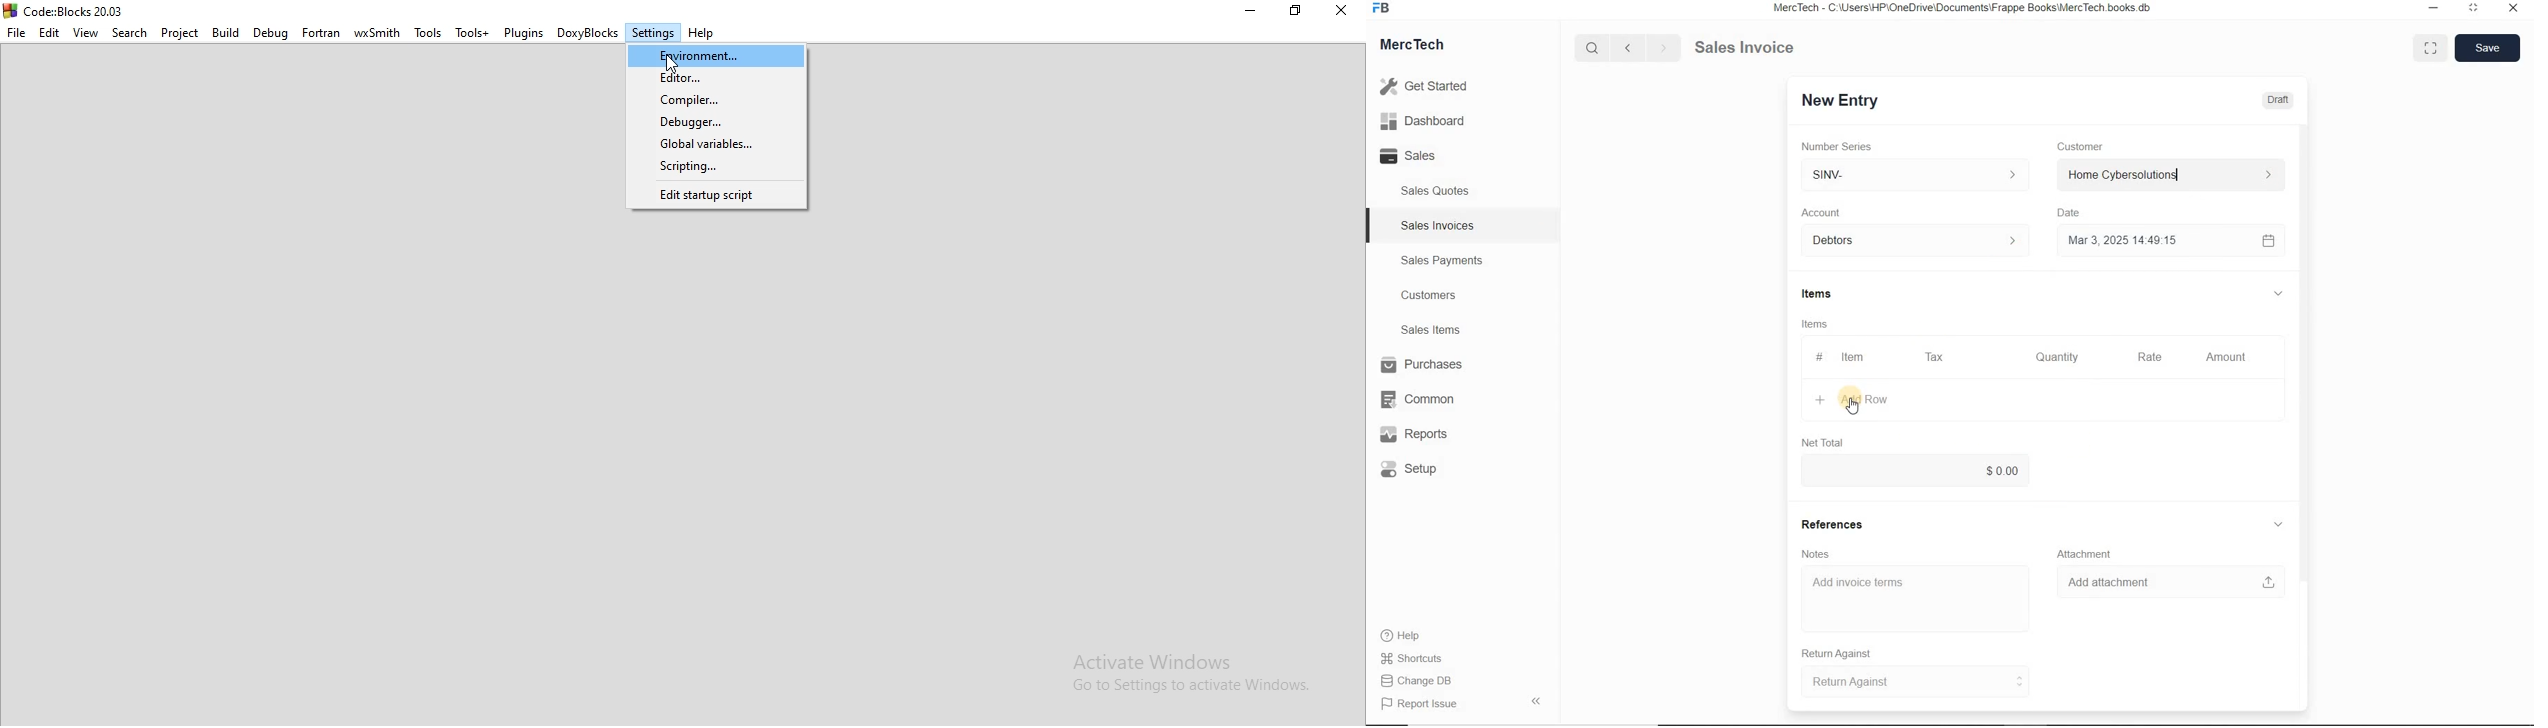 This screenshot has height=728, width=2548. I want to click on Rate, so click(2148, 358).